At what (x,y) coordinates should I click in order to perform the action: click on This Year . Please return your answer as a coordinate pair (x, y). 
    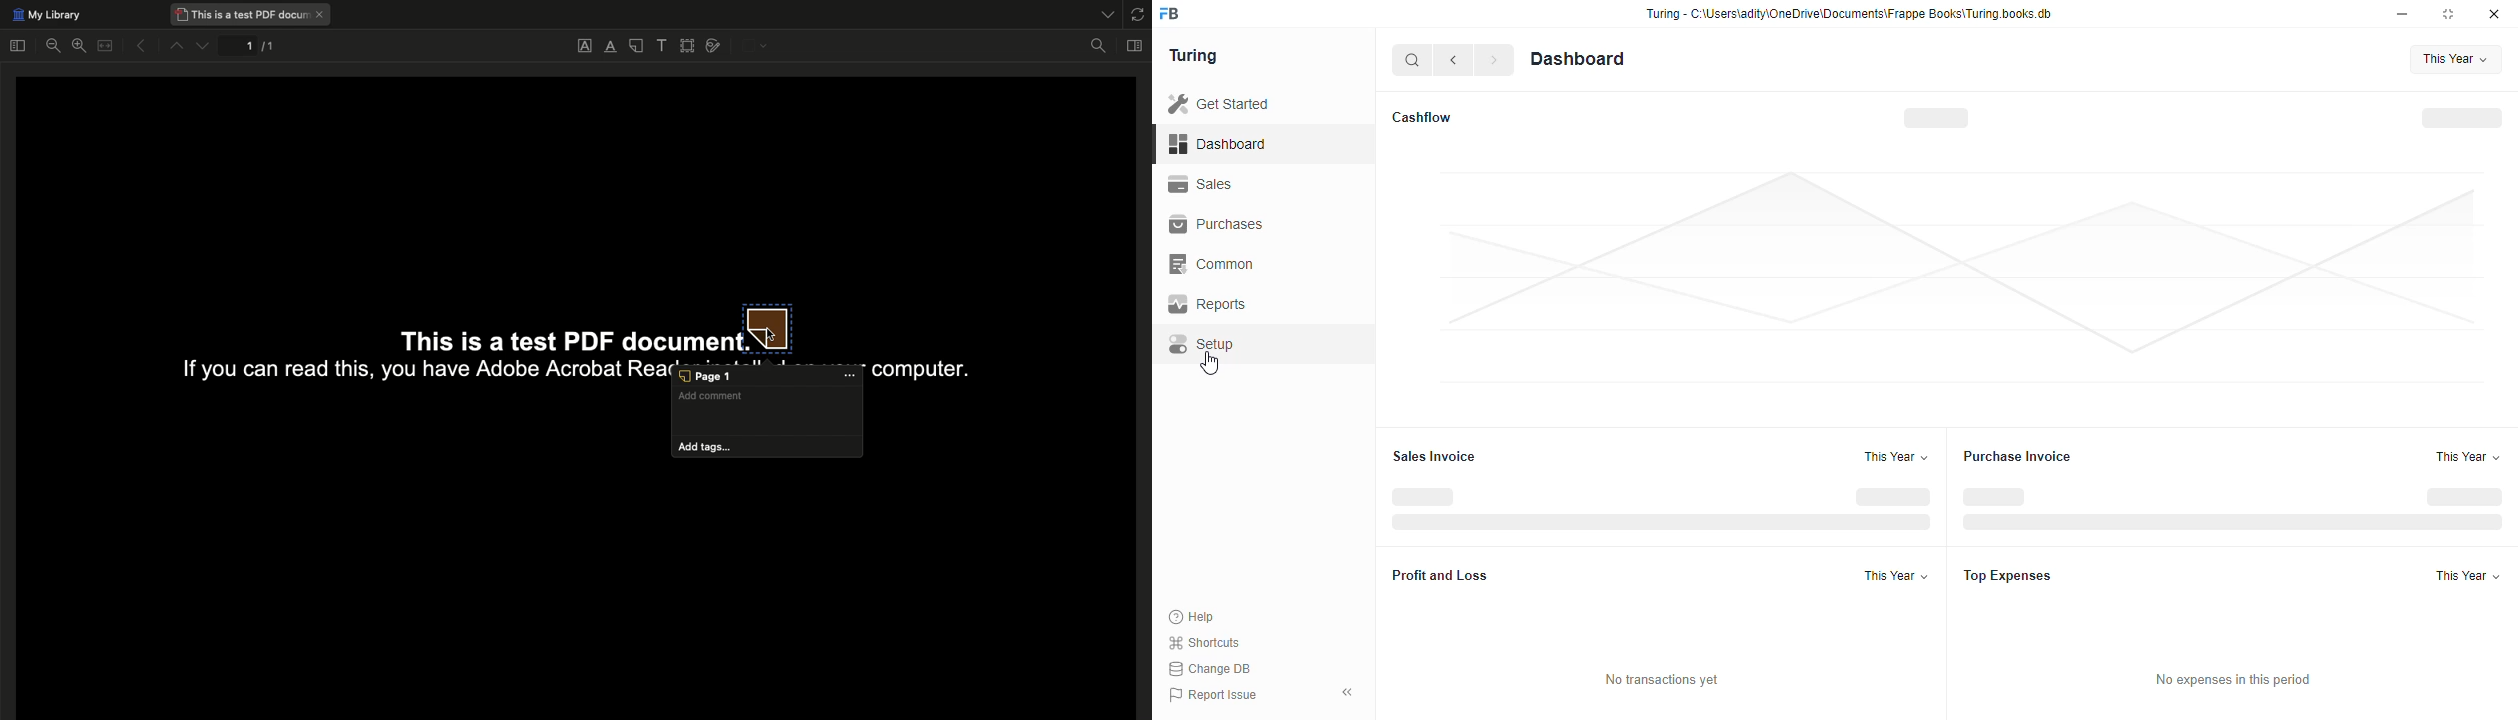
    Looking at the image, I should click on (1896, 455).